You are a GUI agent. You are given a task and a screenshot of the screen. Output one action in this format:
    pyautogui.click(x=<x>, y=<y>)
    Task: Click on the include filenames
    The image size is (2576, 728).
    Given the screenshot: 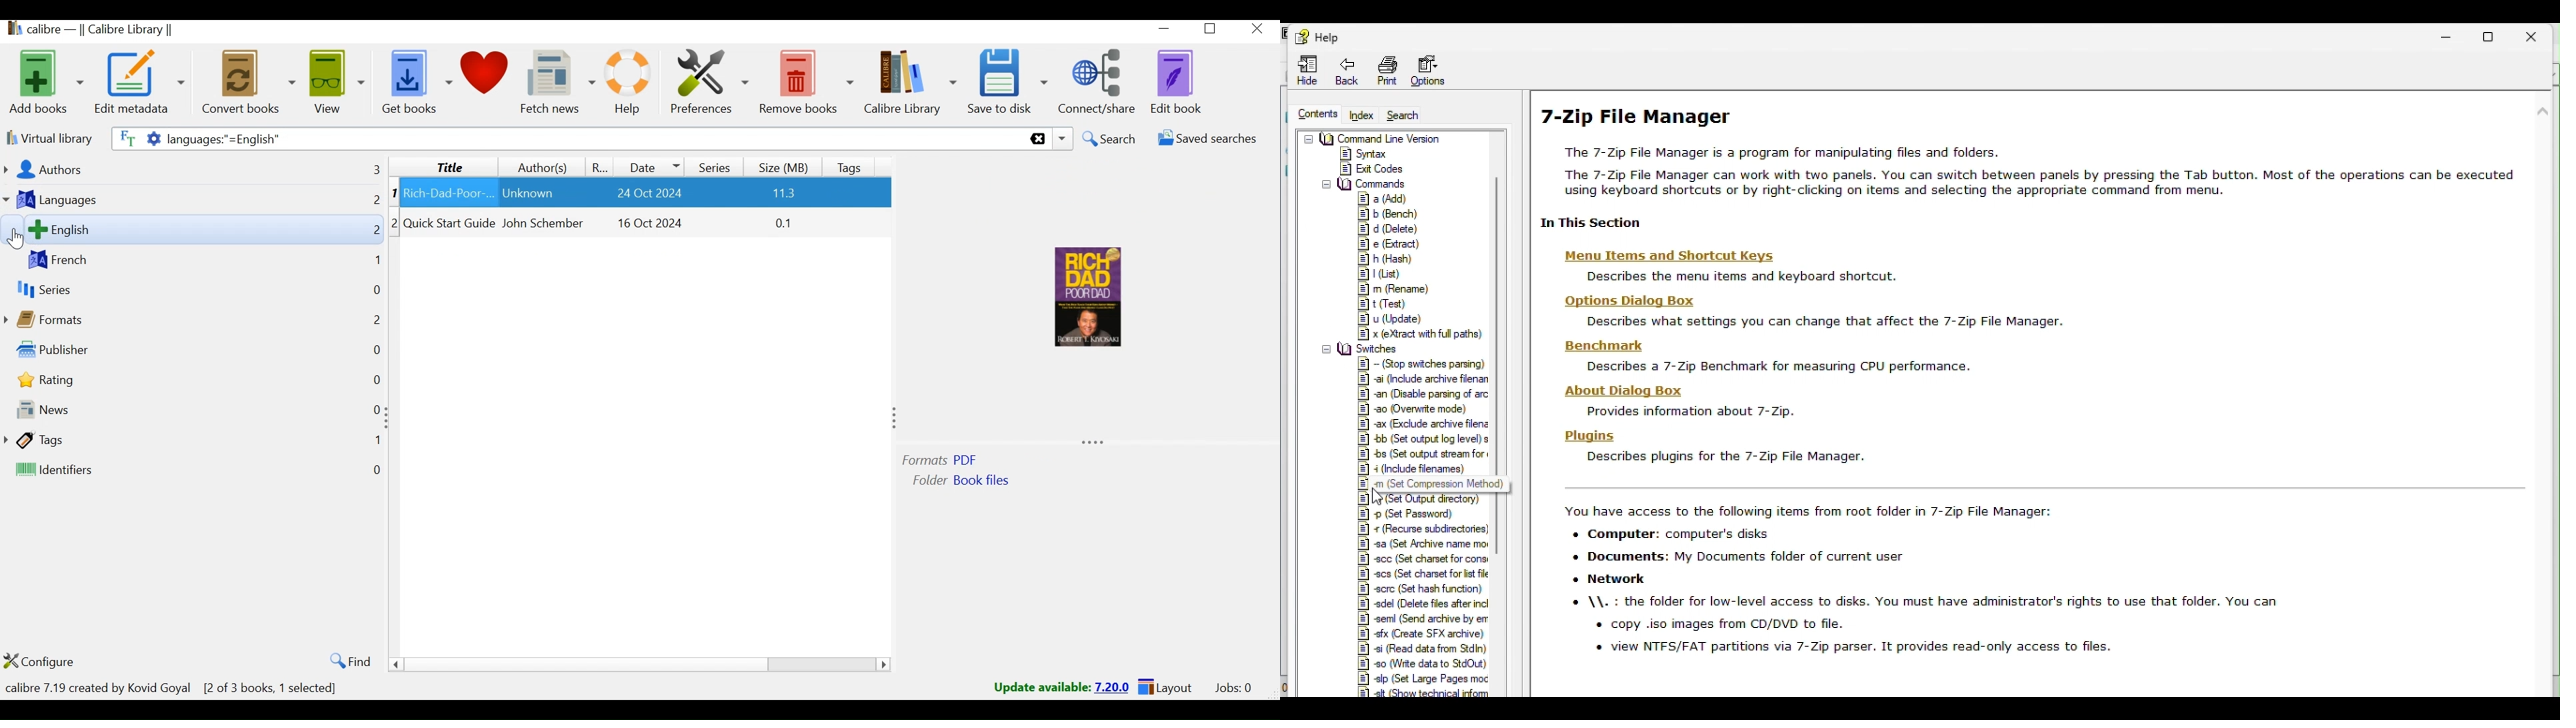 What is the action you would take?
    pyautogui.click(x=1423, y=469)
    